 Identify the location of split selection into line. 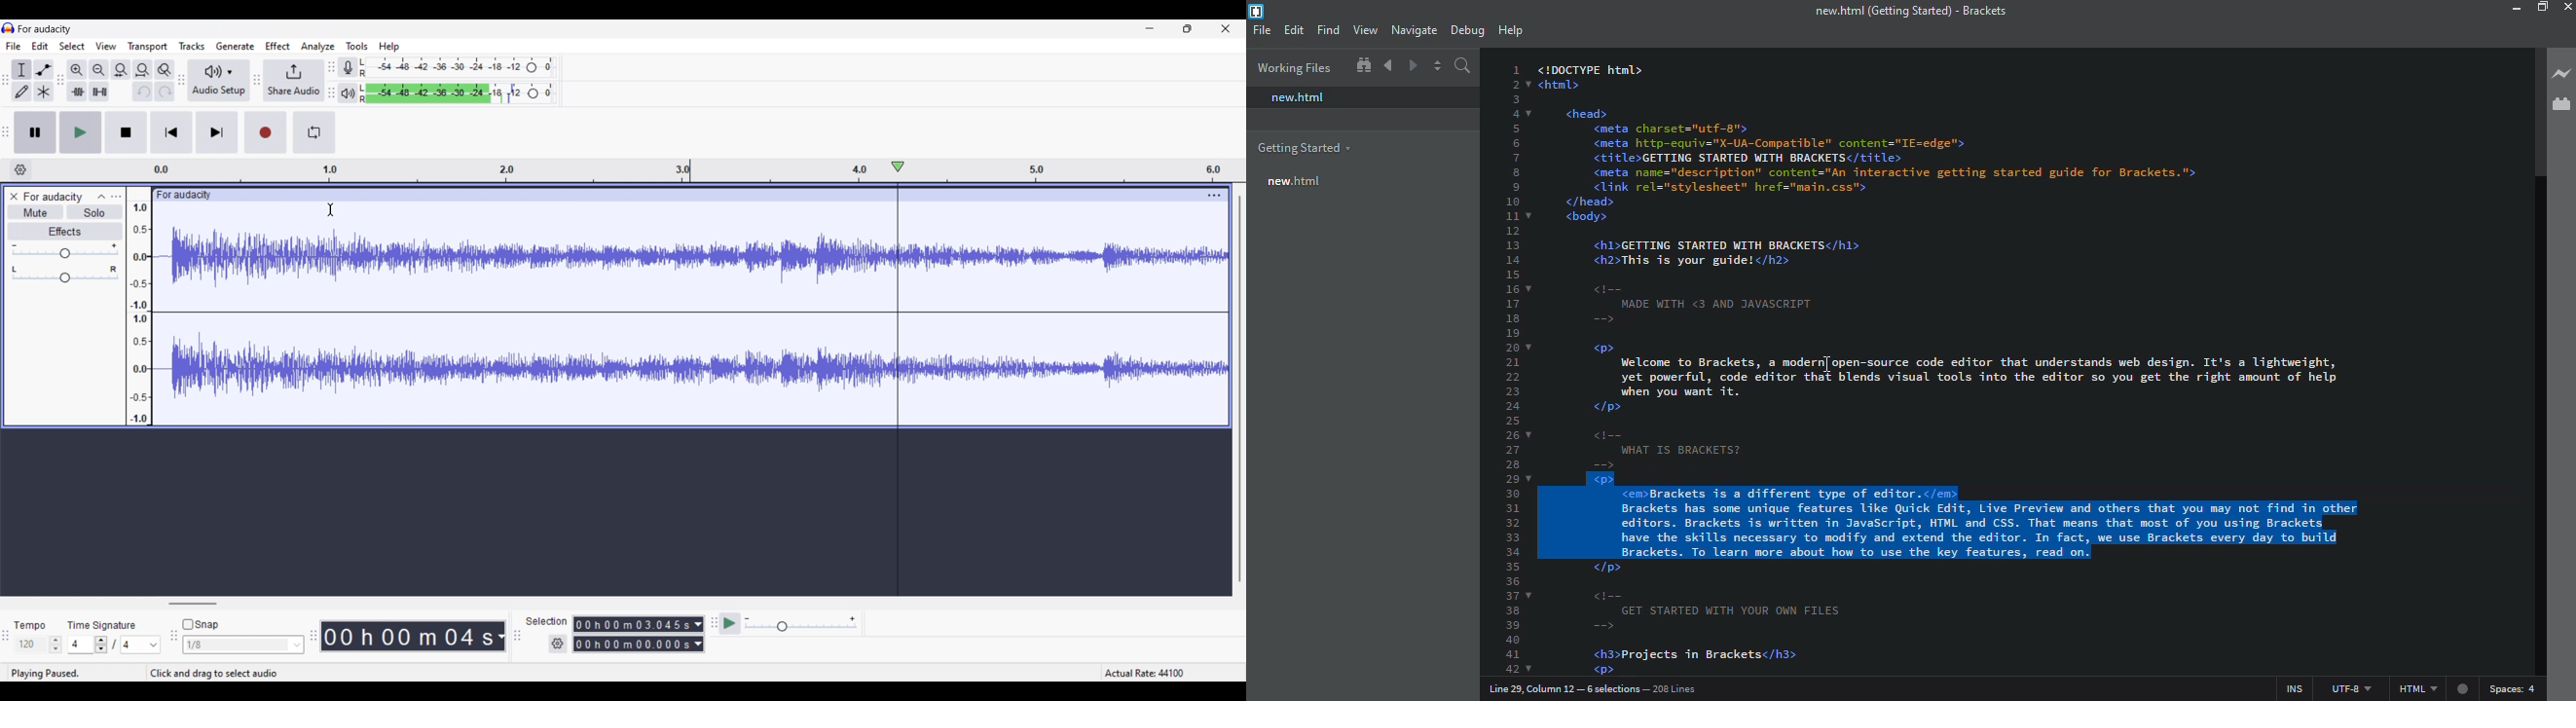
(1951, 518).